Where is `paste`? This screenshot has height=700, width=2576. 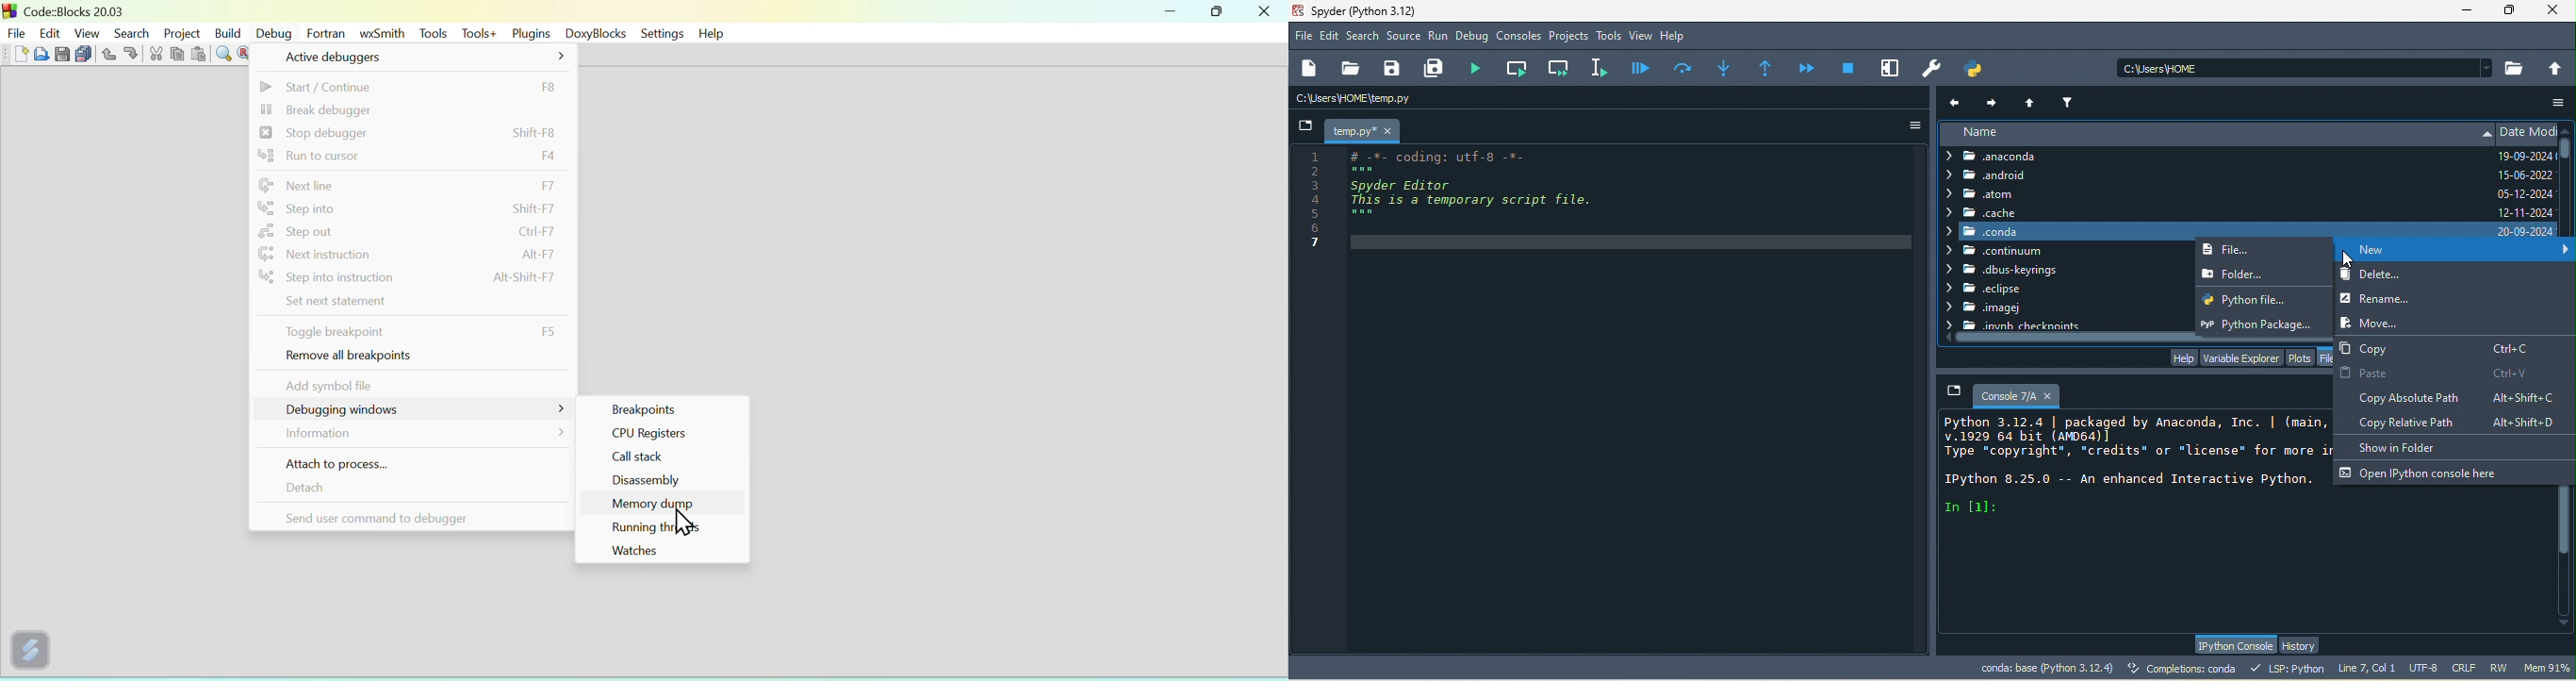
paste is located at coordinates (197, 55).